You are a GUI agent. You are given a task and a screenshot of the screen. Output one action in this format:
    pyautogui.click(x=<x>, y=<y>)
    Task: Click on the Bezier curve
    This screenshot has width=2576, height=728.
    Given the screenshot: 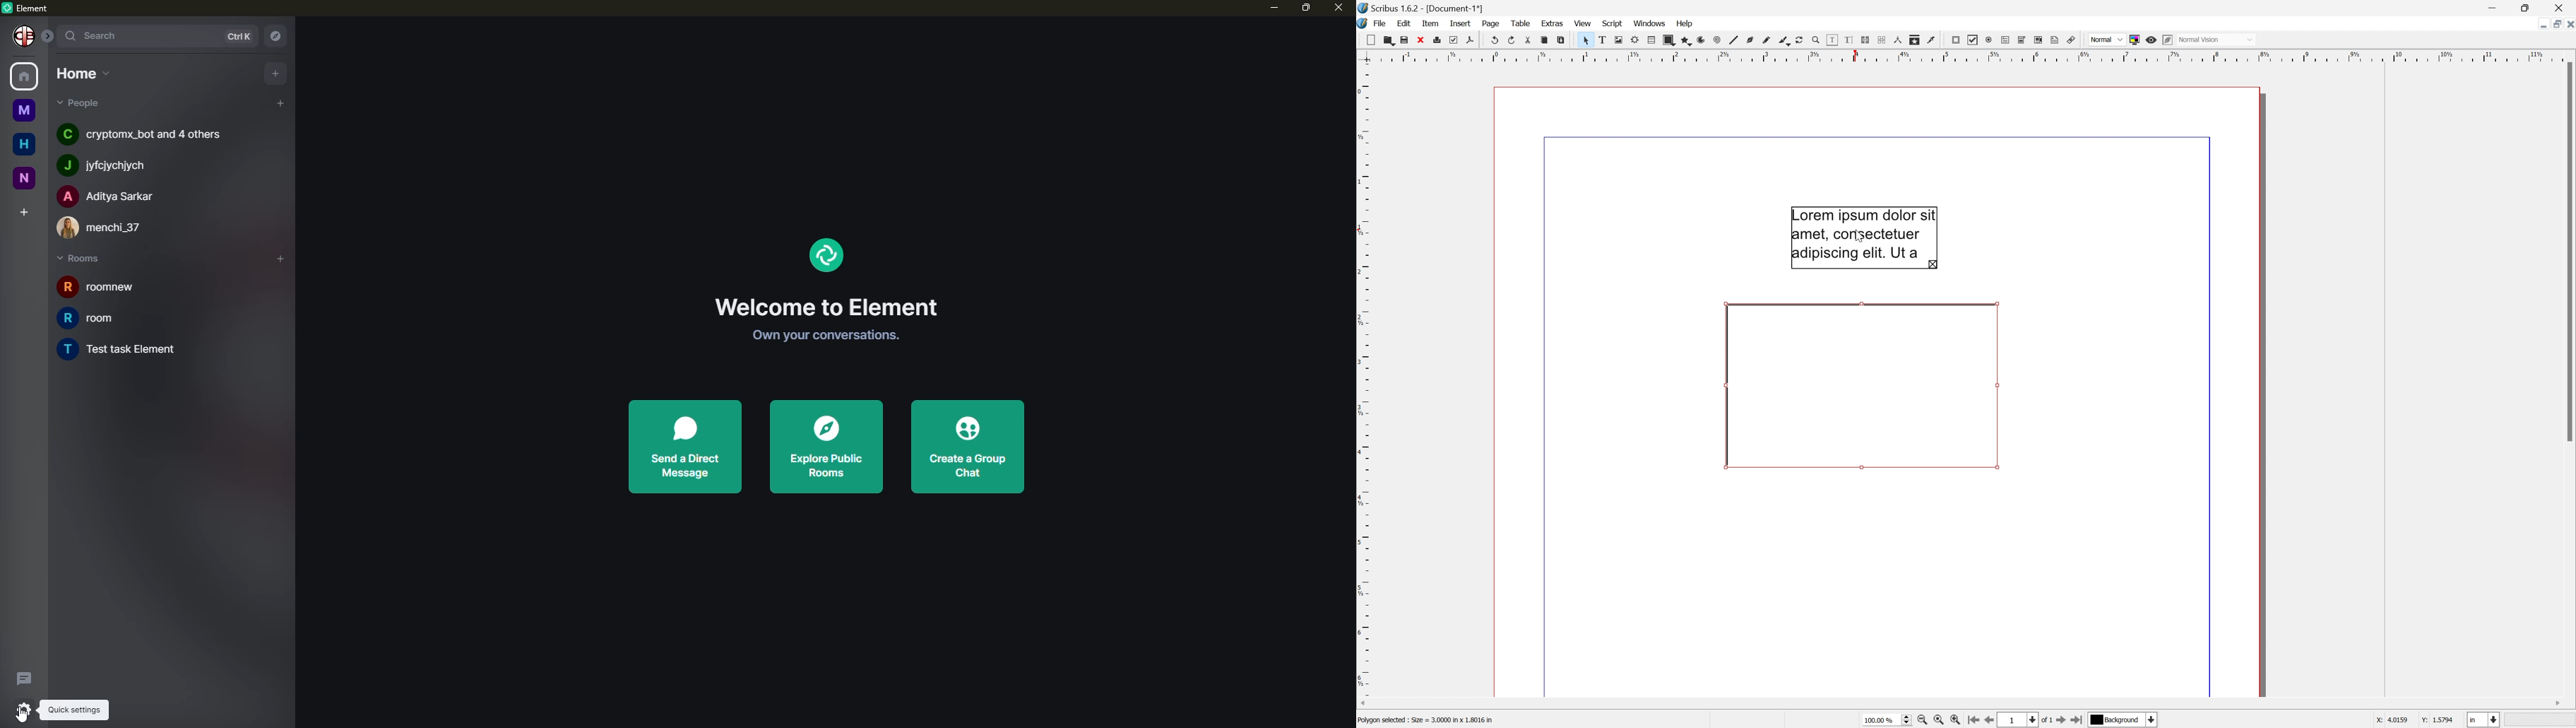 What is the action you would take?
    pyautogui.click(x=1748, y=42)
    